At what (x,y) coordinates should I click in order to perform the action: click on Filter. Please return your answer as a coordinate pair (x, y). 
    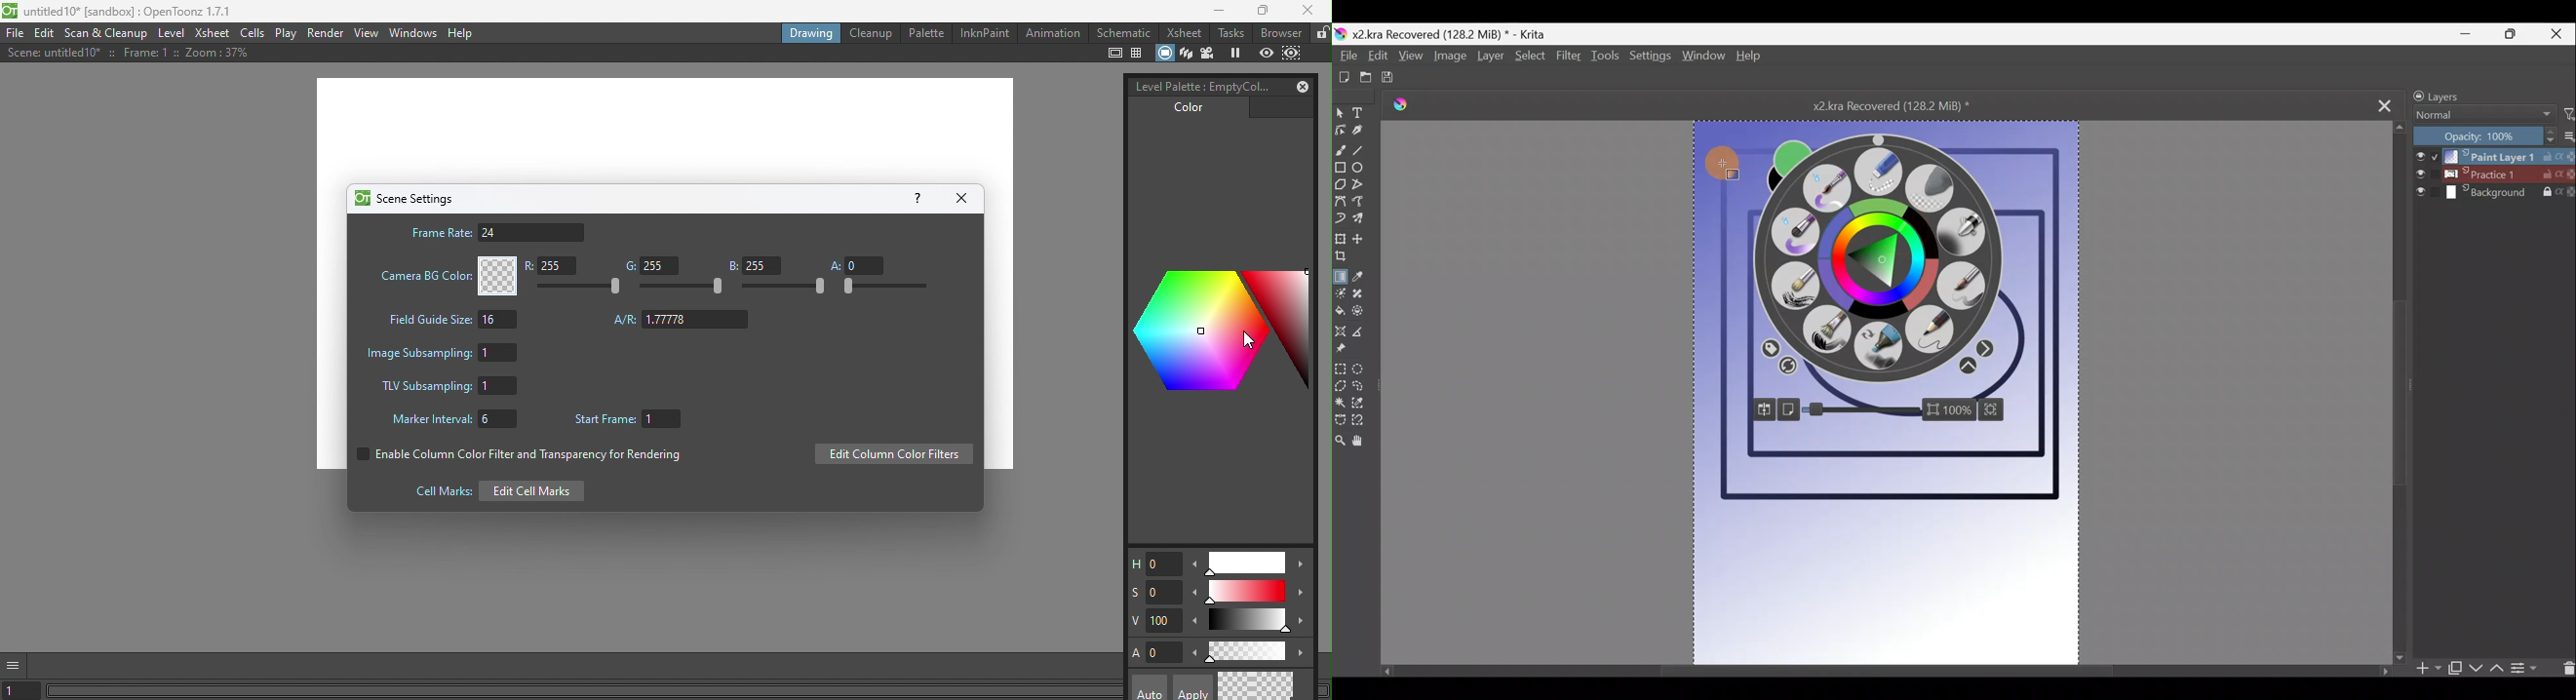
    Looking at the image, I should click on (2569, 115).